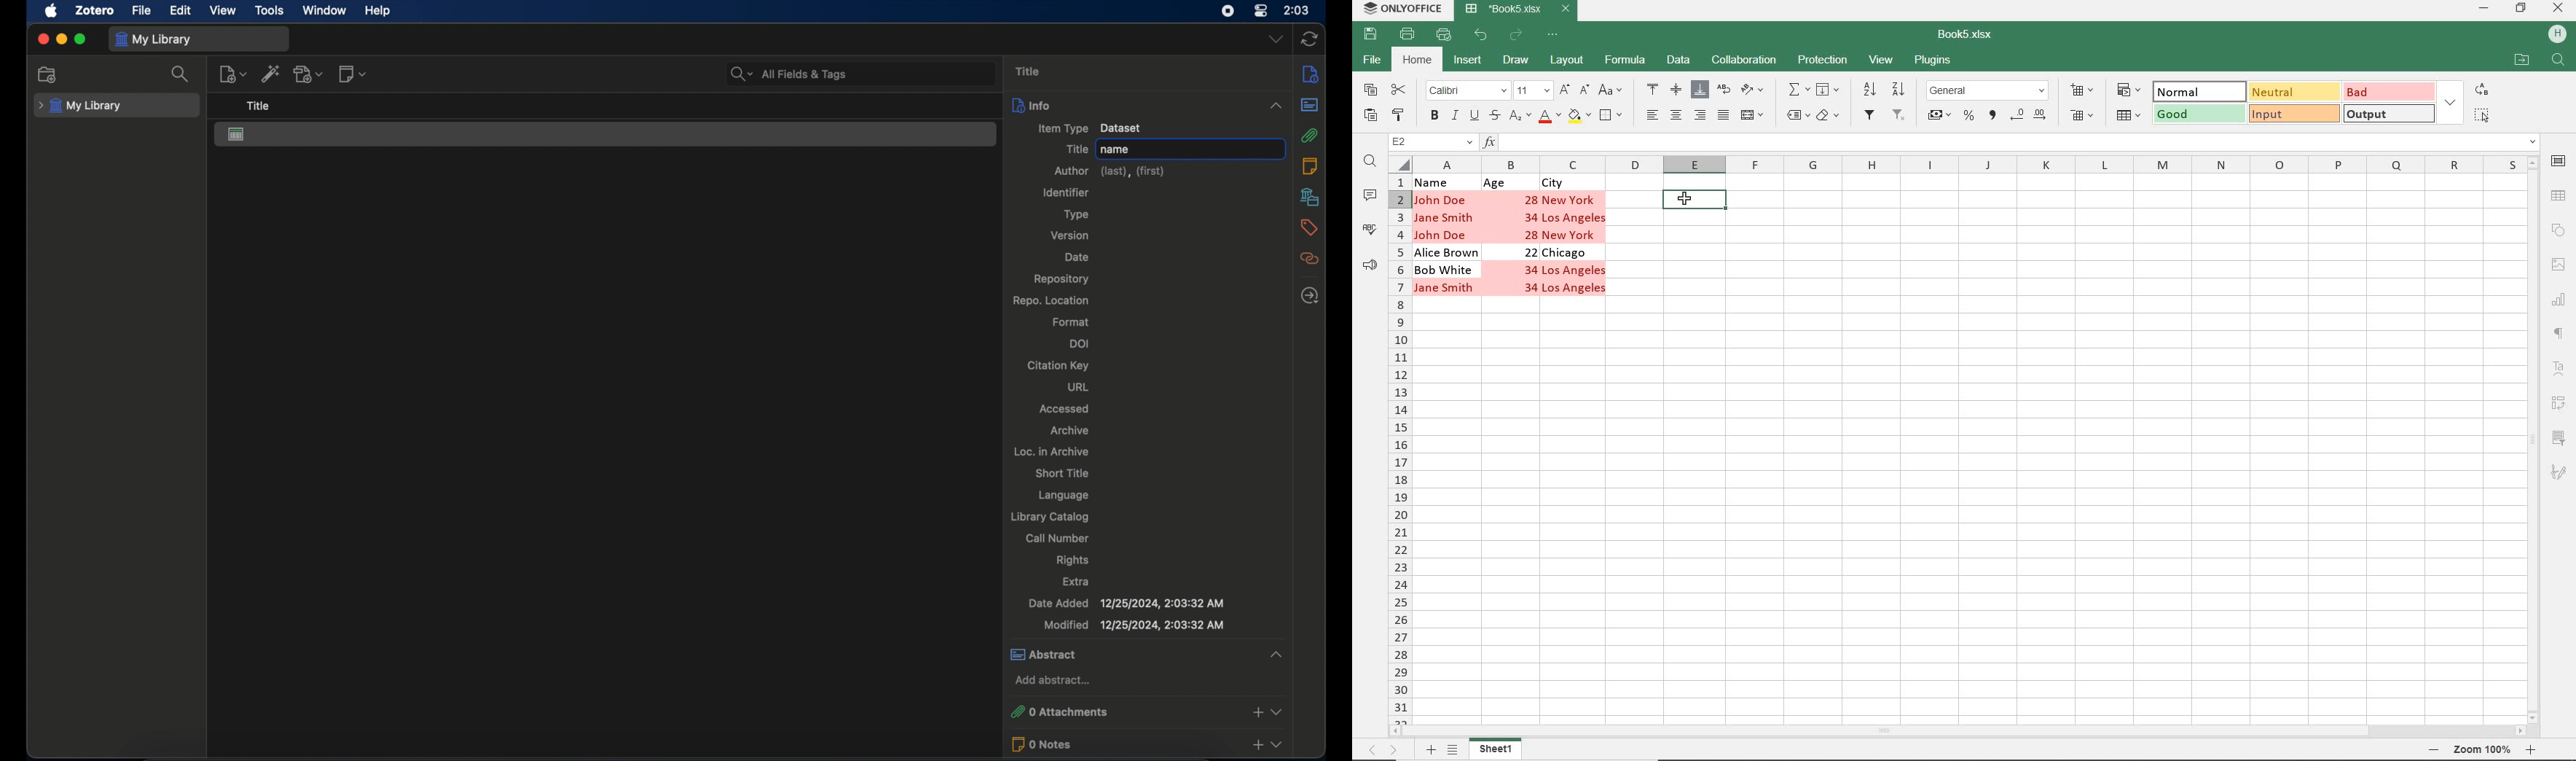 This screenshot has width=2576, height=784. Describe the element at coordinates (1700, 117) in the screenshot. I see `ALIGN RIGHT` at that location.